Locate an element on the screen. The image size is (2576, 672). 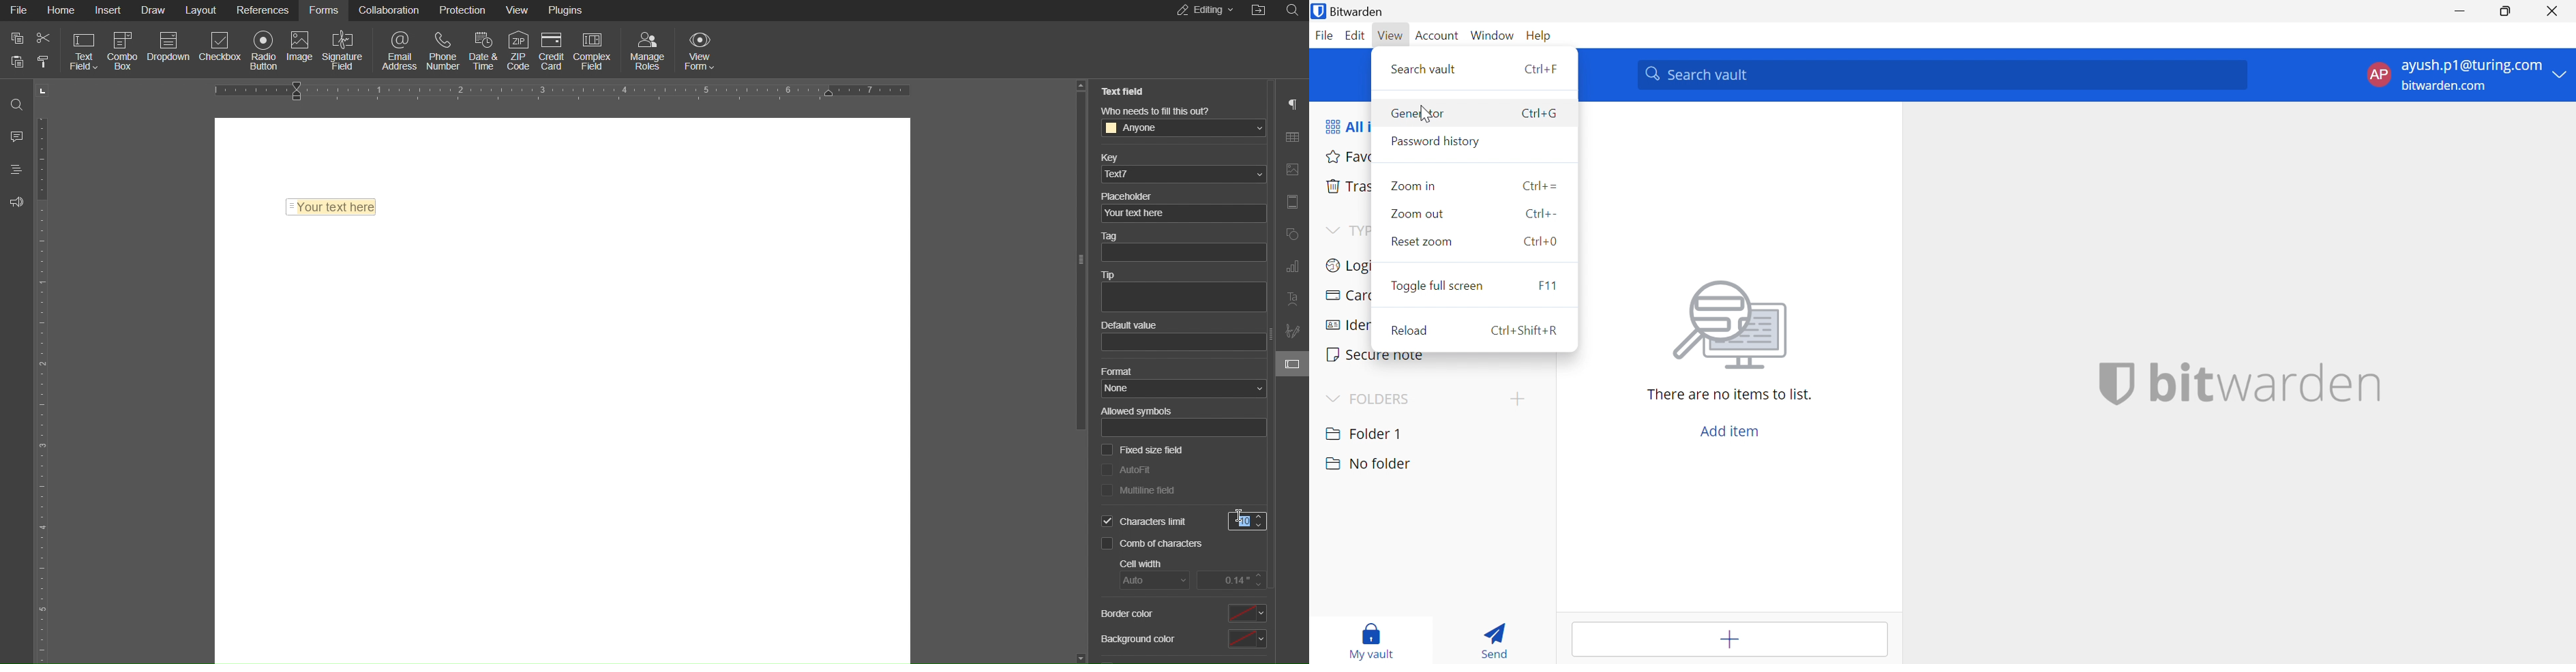
View is located at coordinates (524, 10).